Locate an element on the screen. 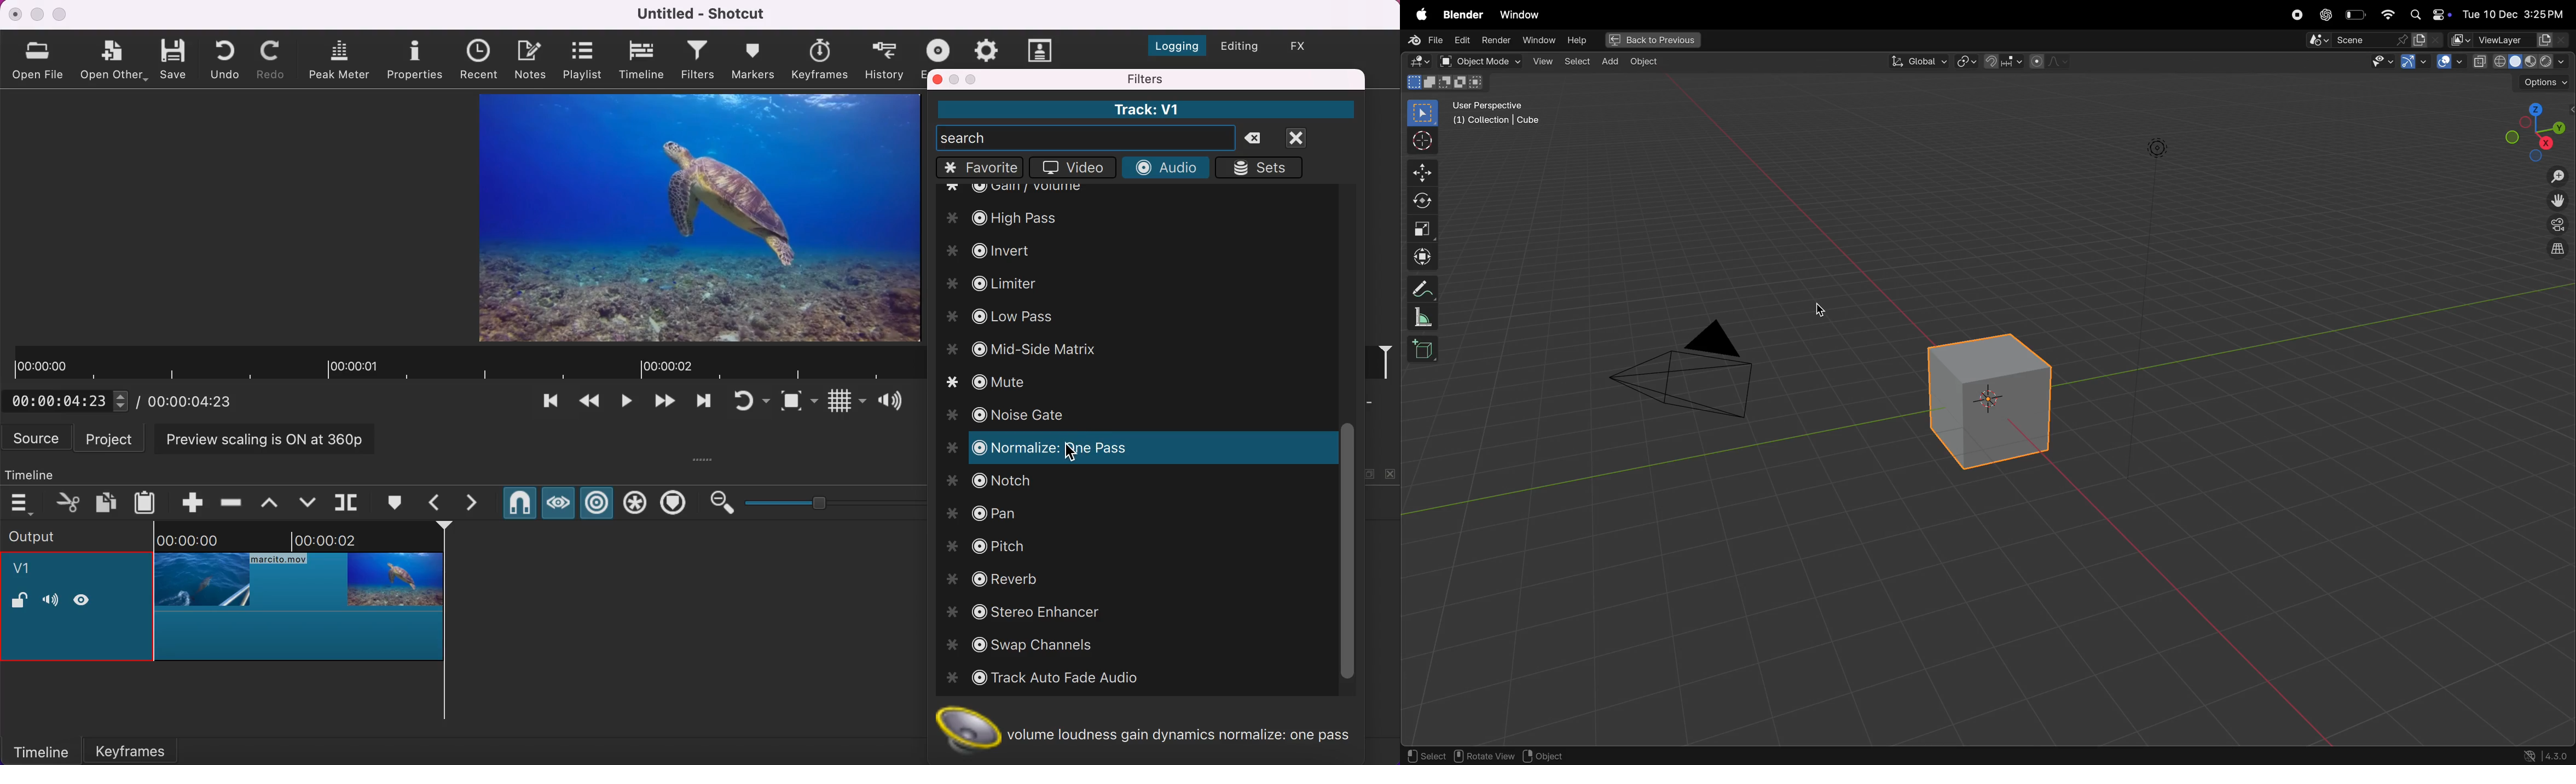 This screenshot has width=2576, height=784. paste is located at coordinates (148, 501).